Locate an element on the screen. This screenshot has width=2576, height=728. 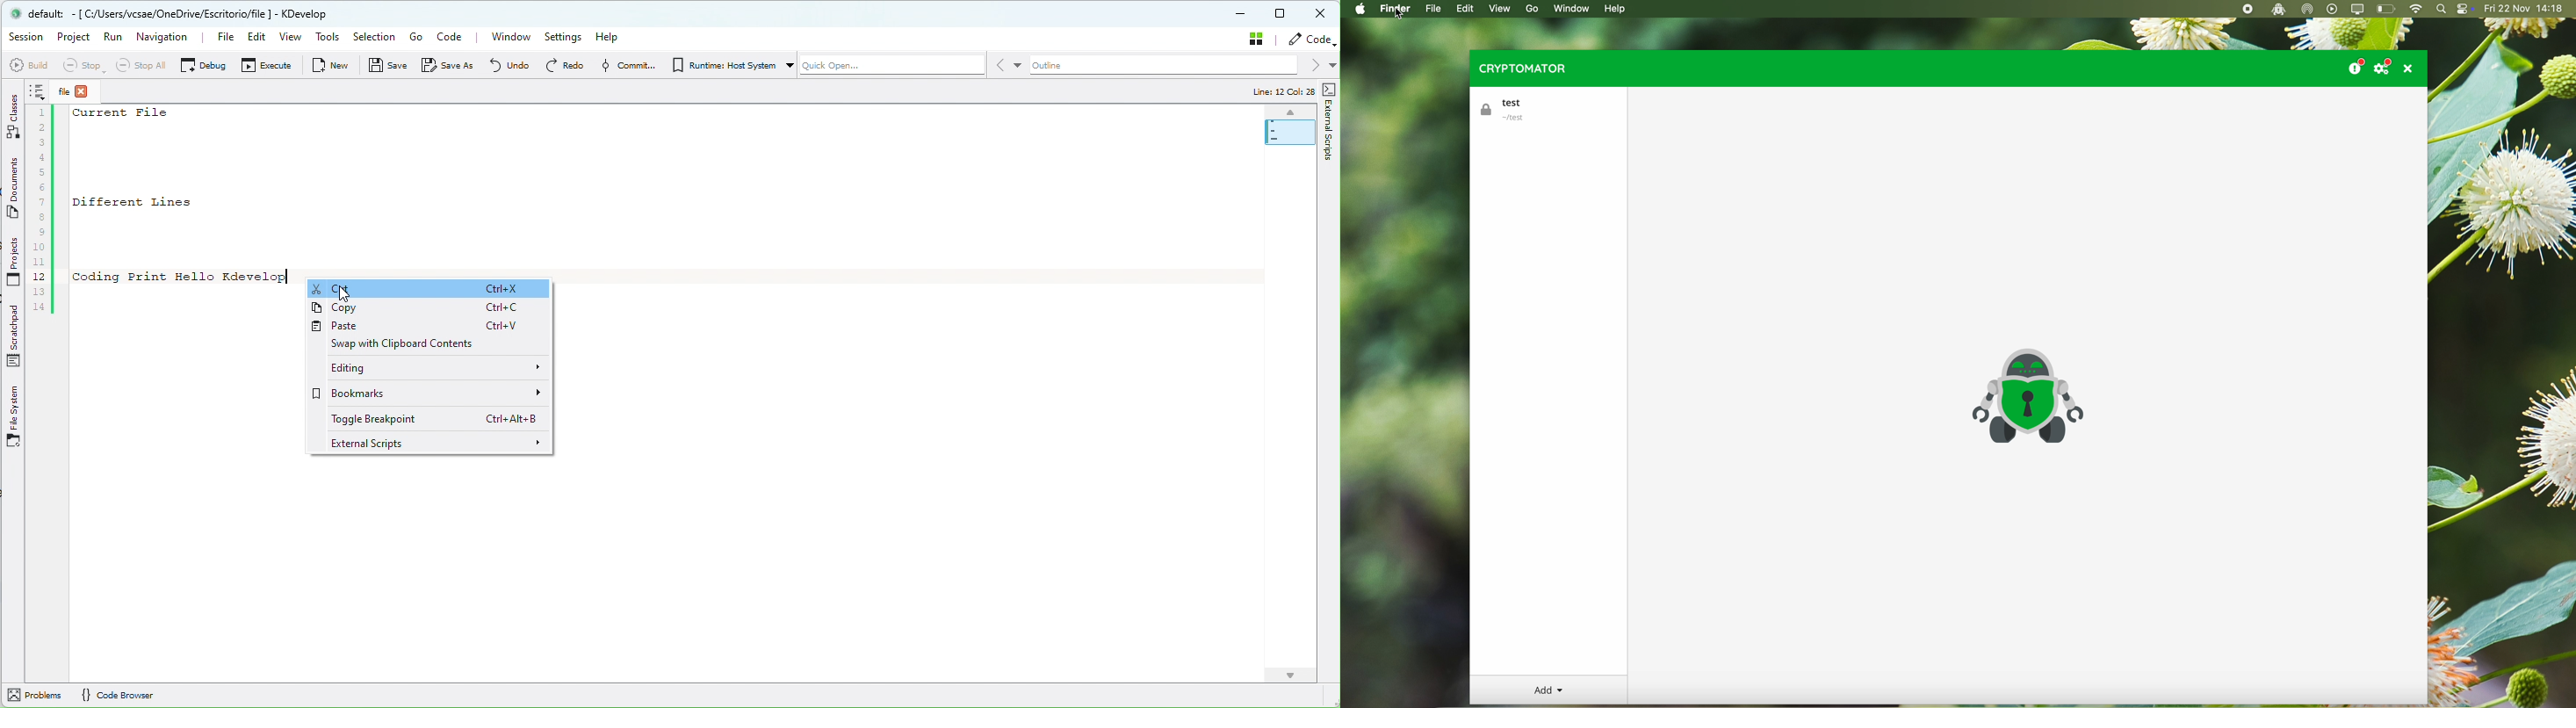
window is located at coordinates (1575, 8).